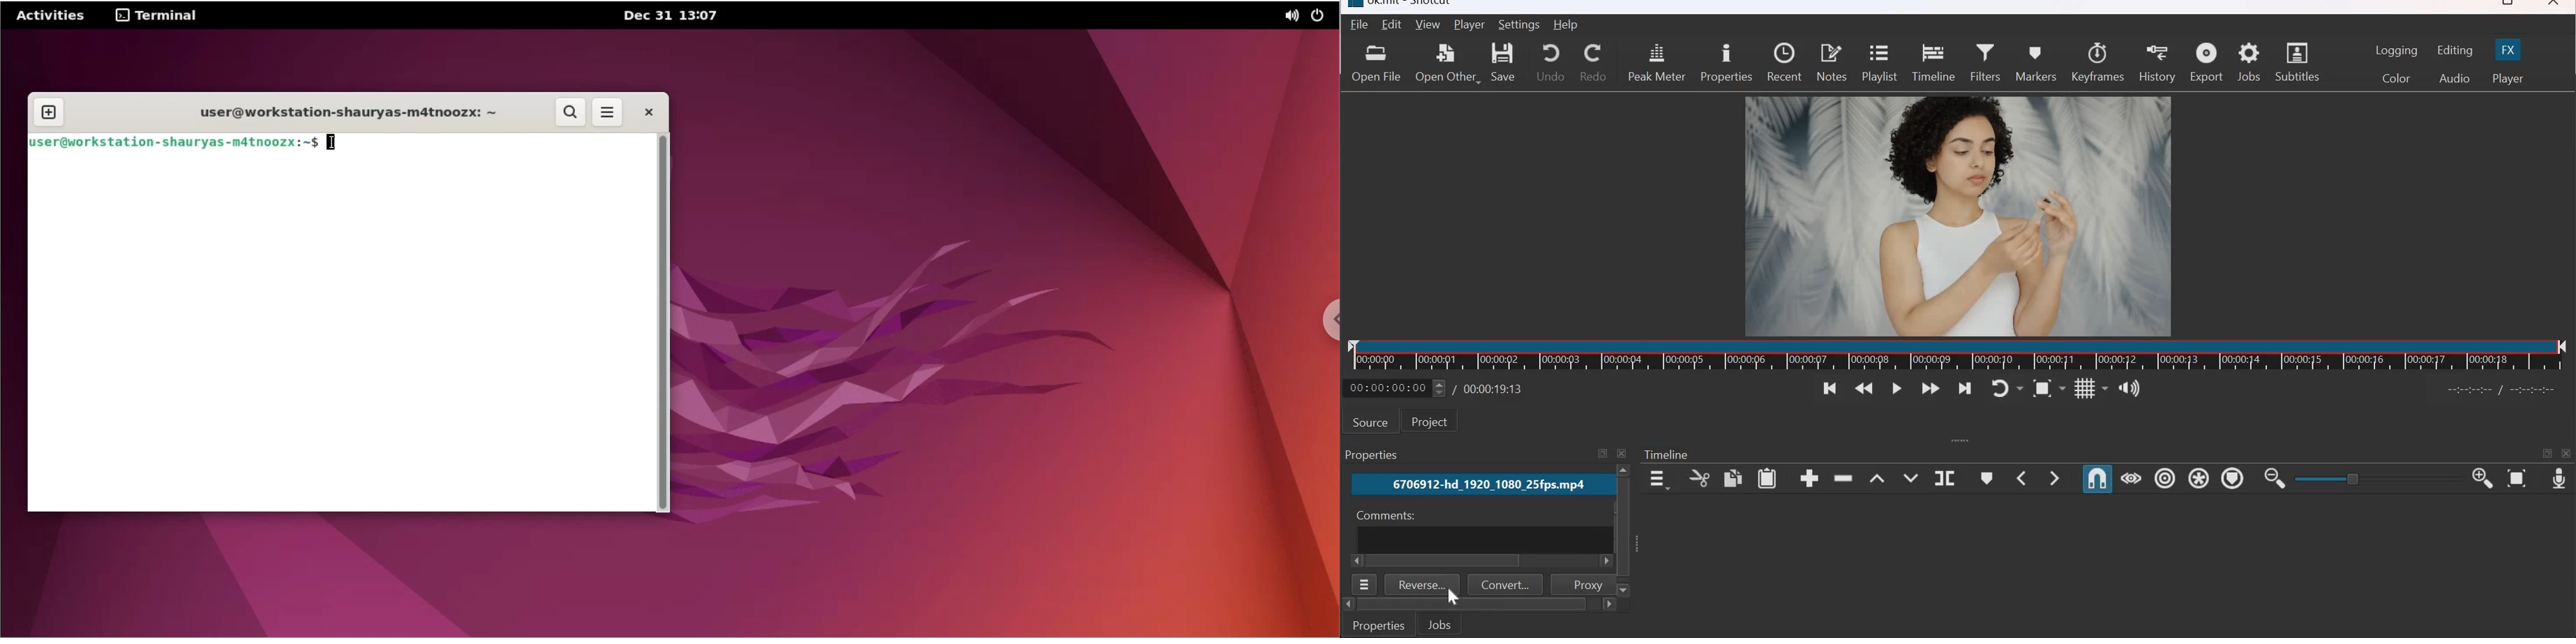 The image size is (2576, 644). Describe the element at coordinates (1480, 485) in the screenshot. I see `mp4 file` at that location.